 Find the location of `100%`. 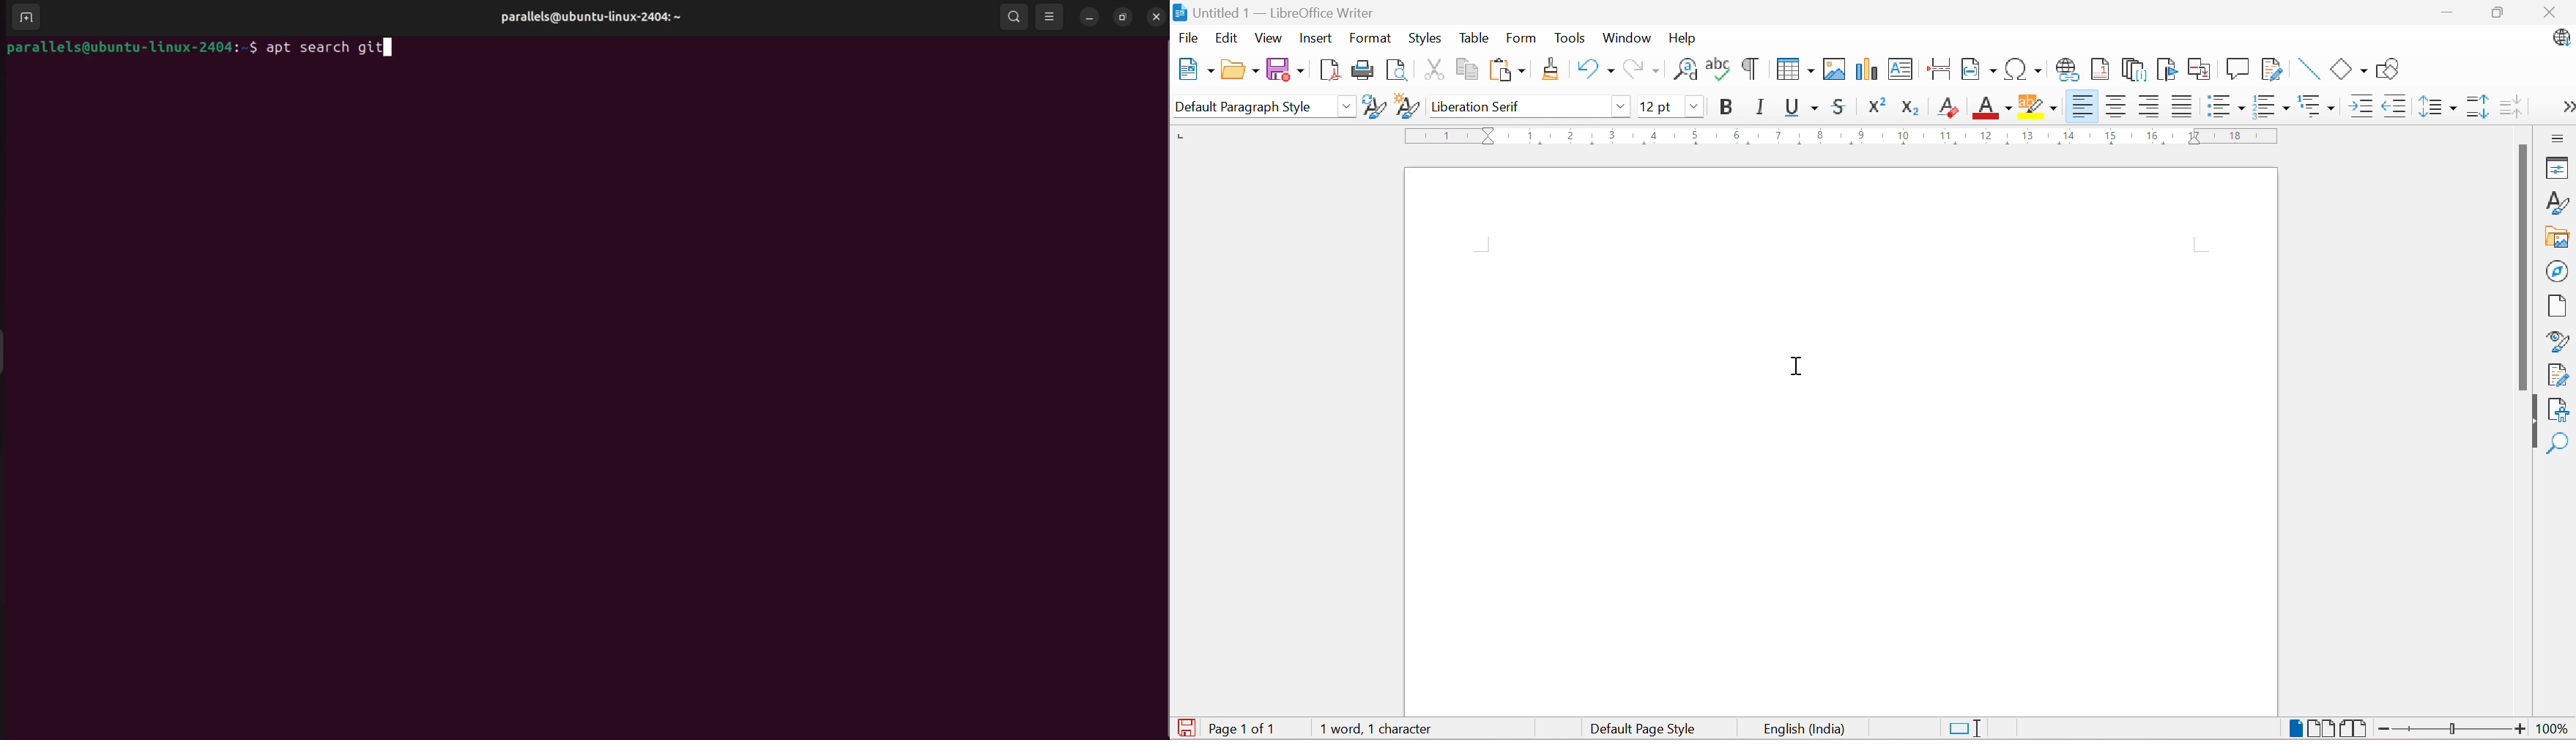

100% is located at coordinates (2554, 731).